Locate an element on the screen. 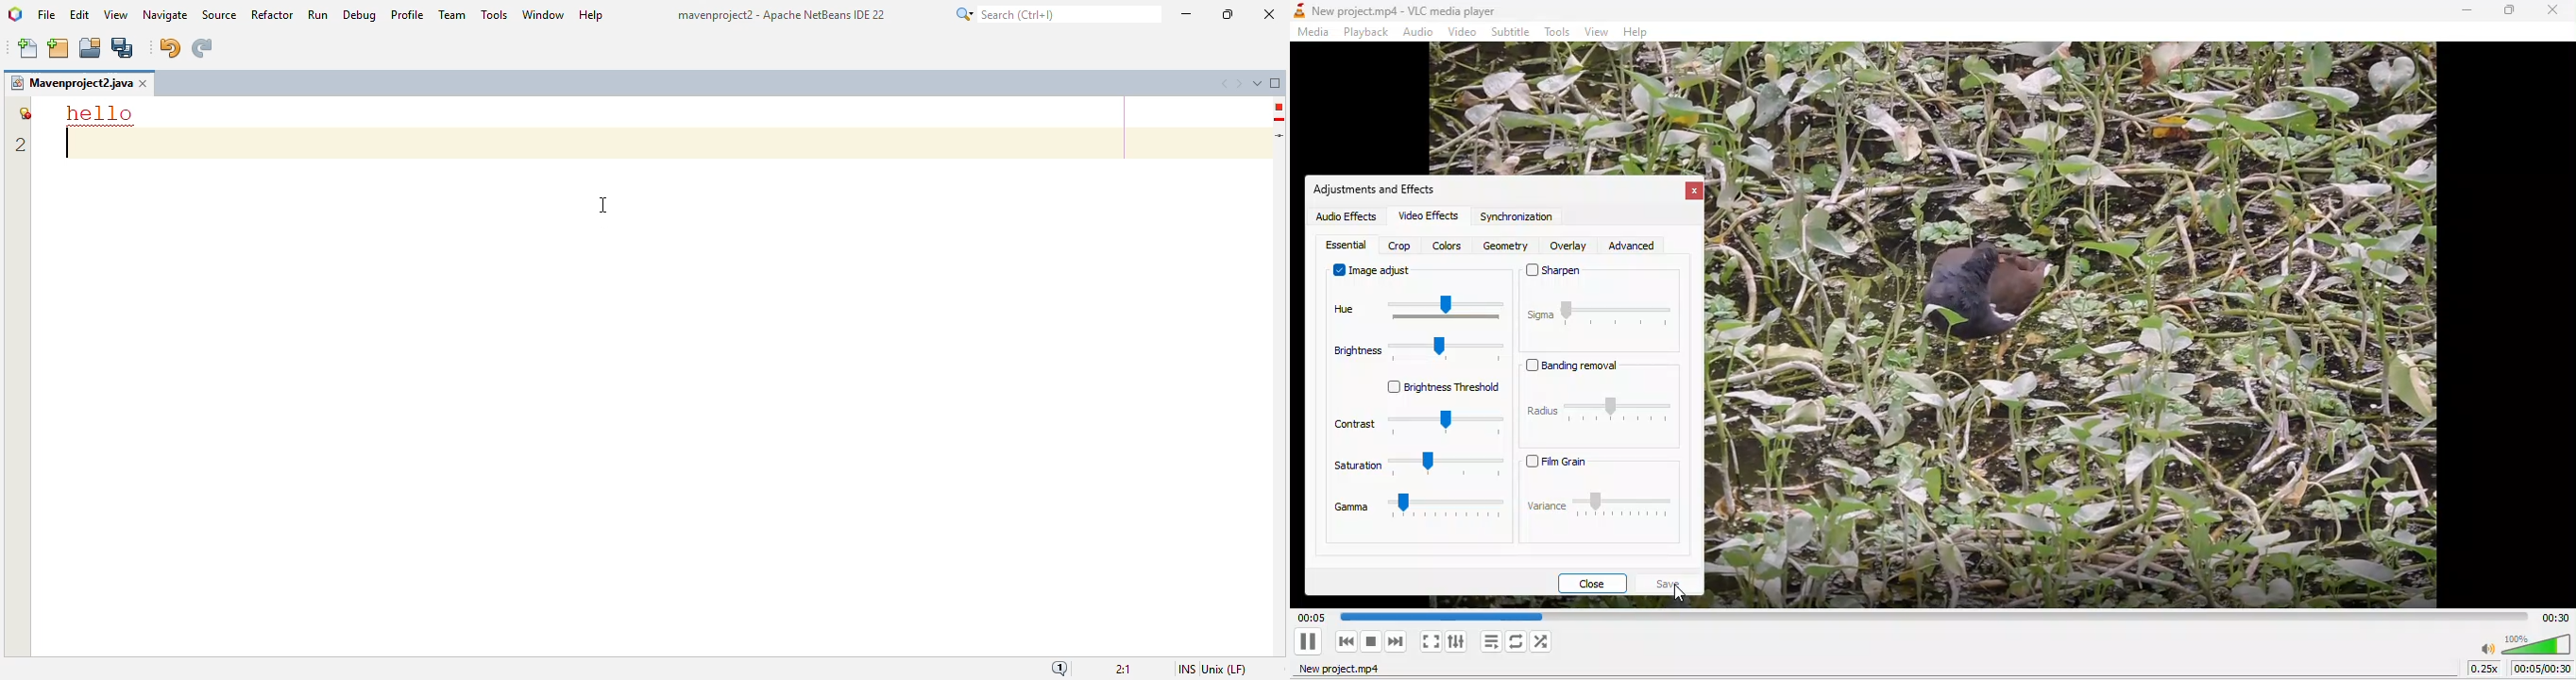 The height and width of the screenshot is (700, 2576). variance is located at coordinates (1602, 513).